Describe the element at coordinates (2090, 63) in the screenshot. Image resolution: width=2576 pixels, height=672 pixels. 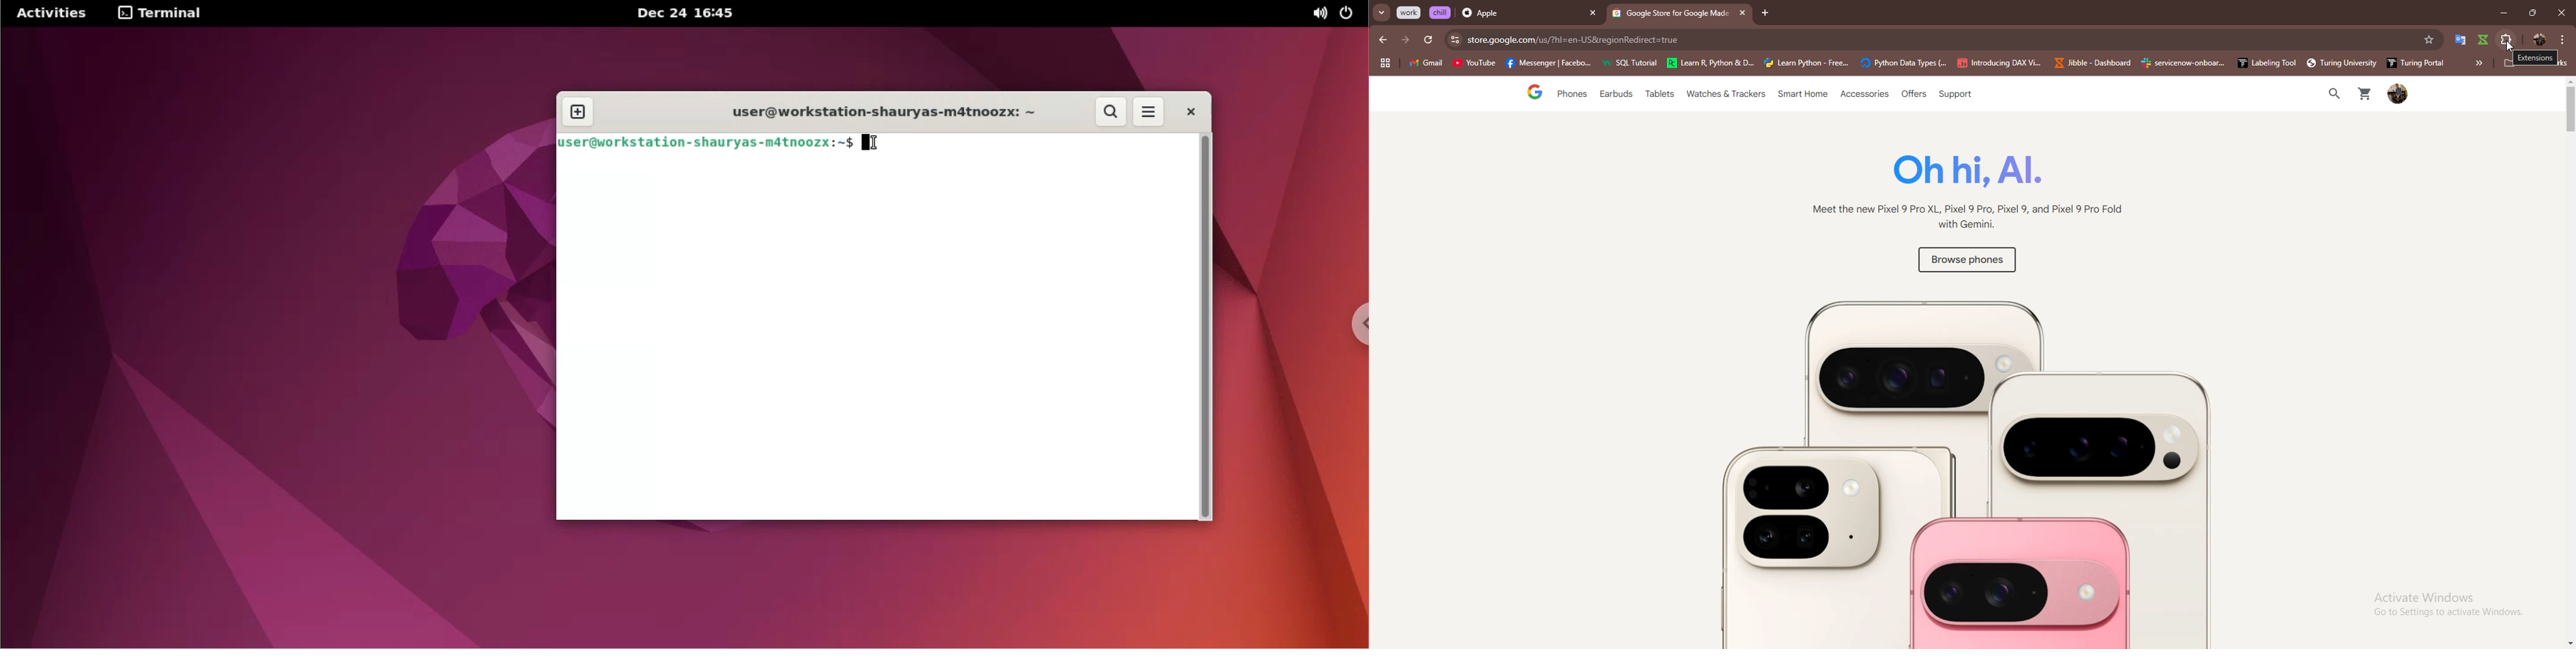
I see `Jibble - Dashboard` at that location.